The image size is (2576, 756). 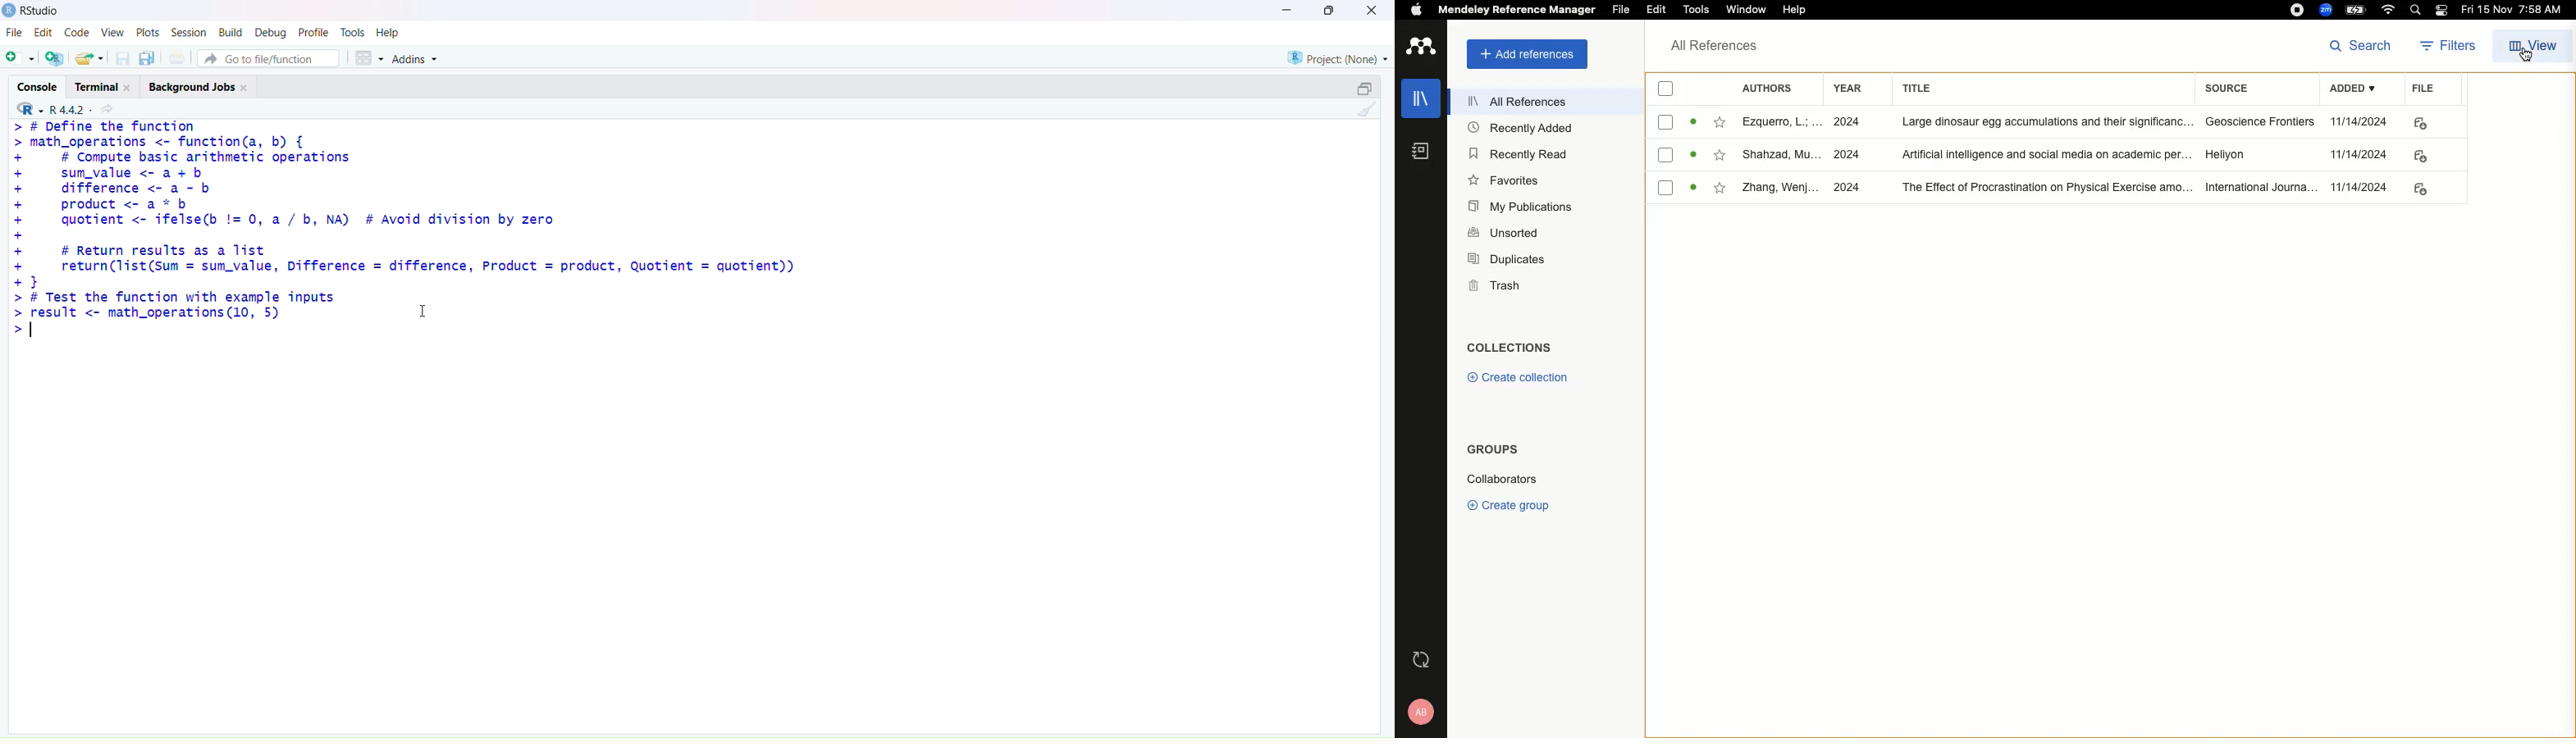 I want to click on Go to file/function, so click(x=270, y=57).